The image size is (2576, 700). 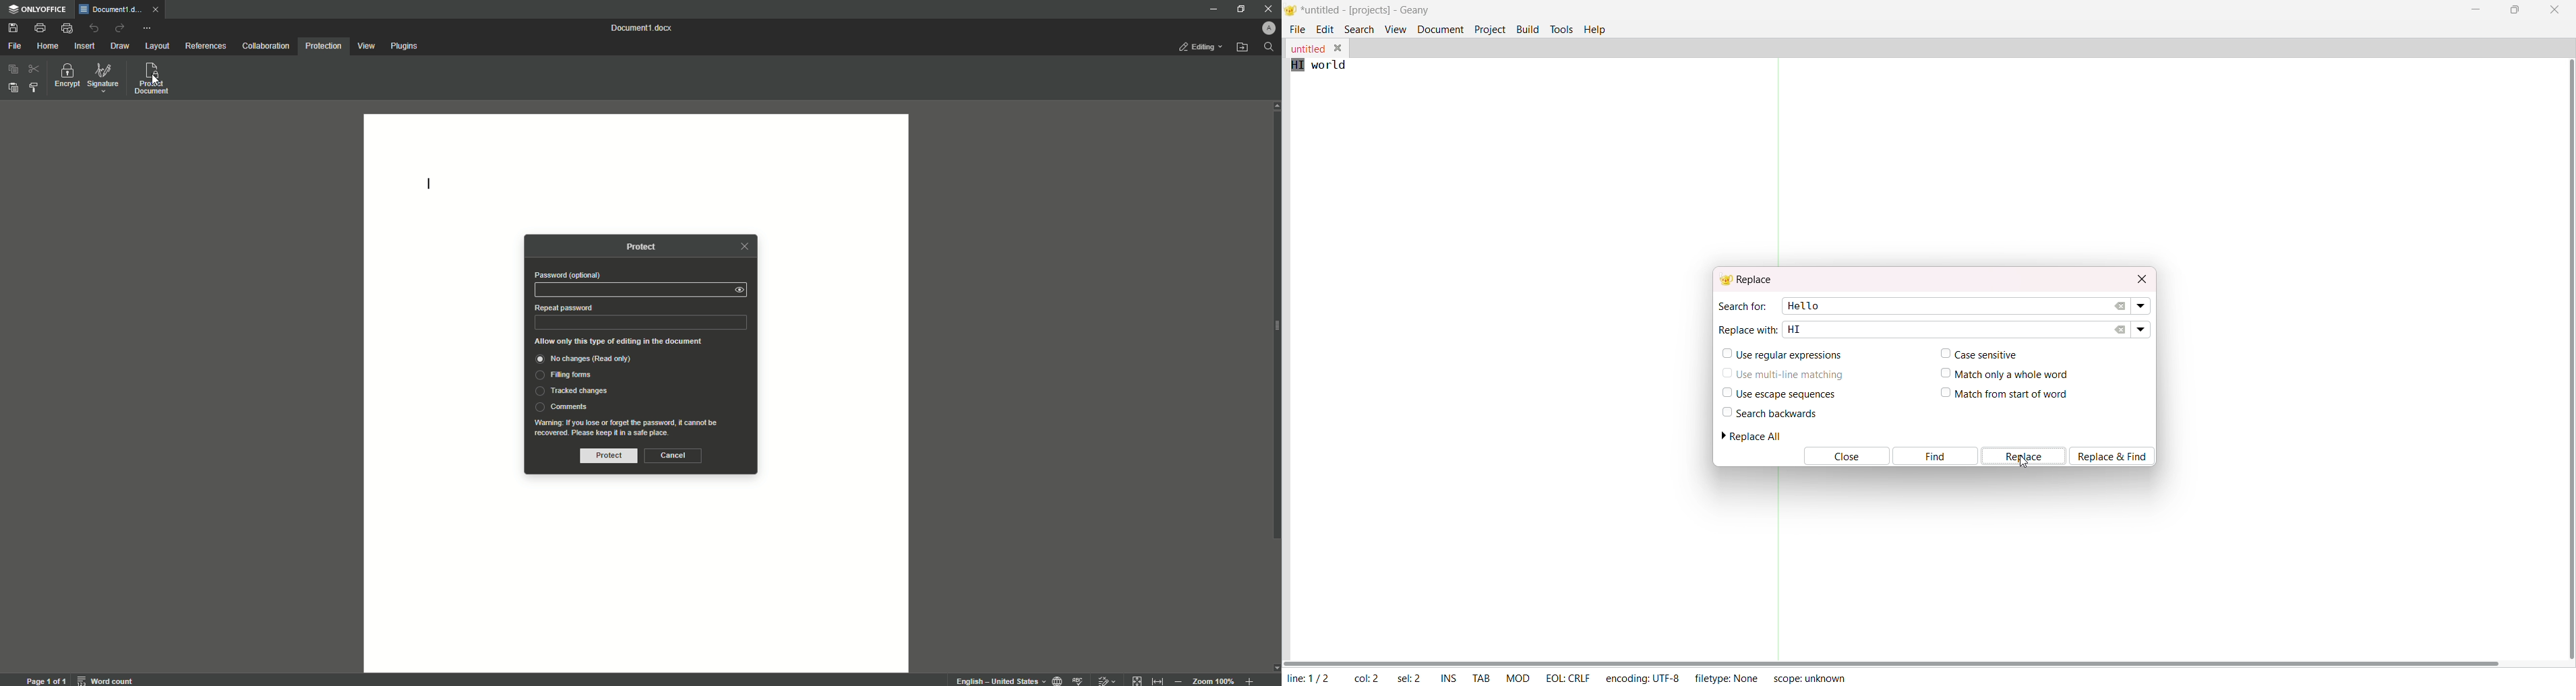 I want to click on set document language, so click(x=1057, y=679).